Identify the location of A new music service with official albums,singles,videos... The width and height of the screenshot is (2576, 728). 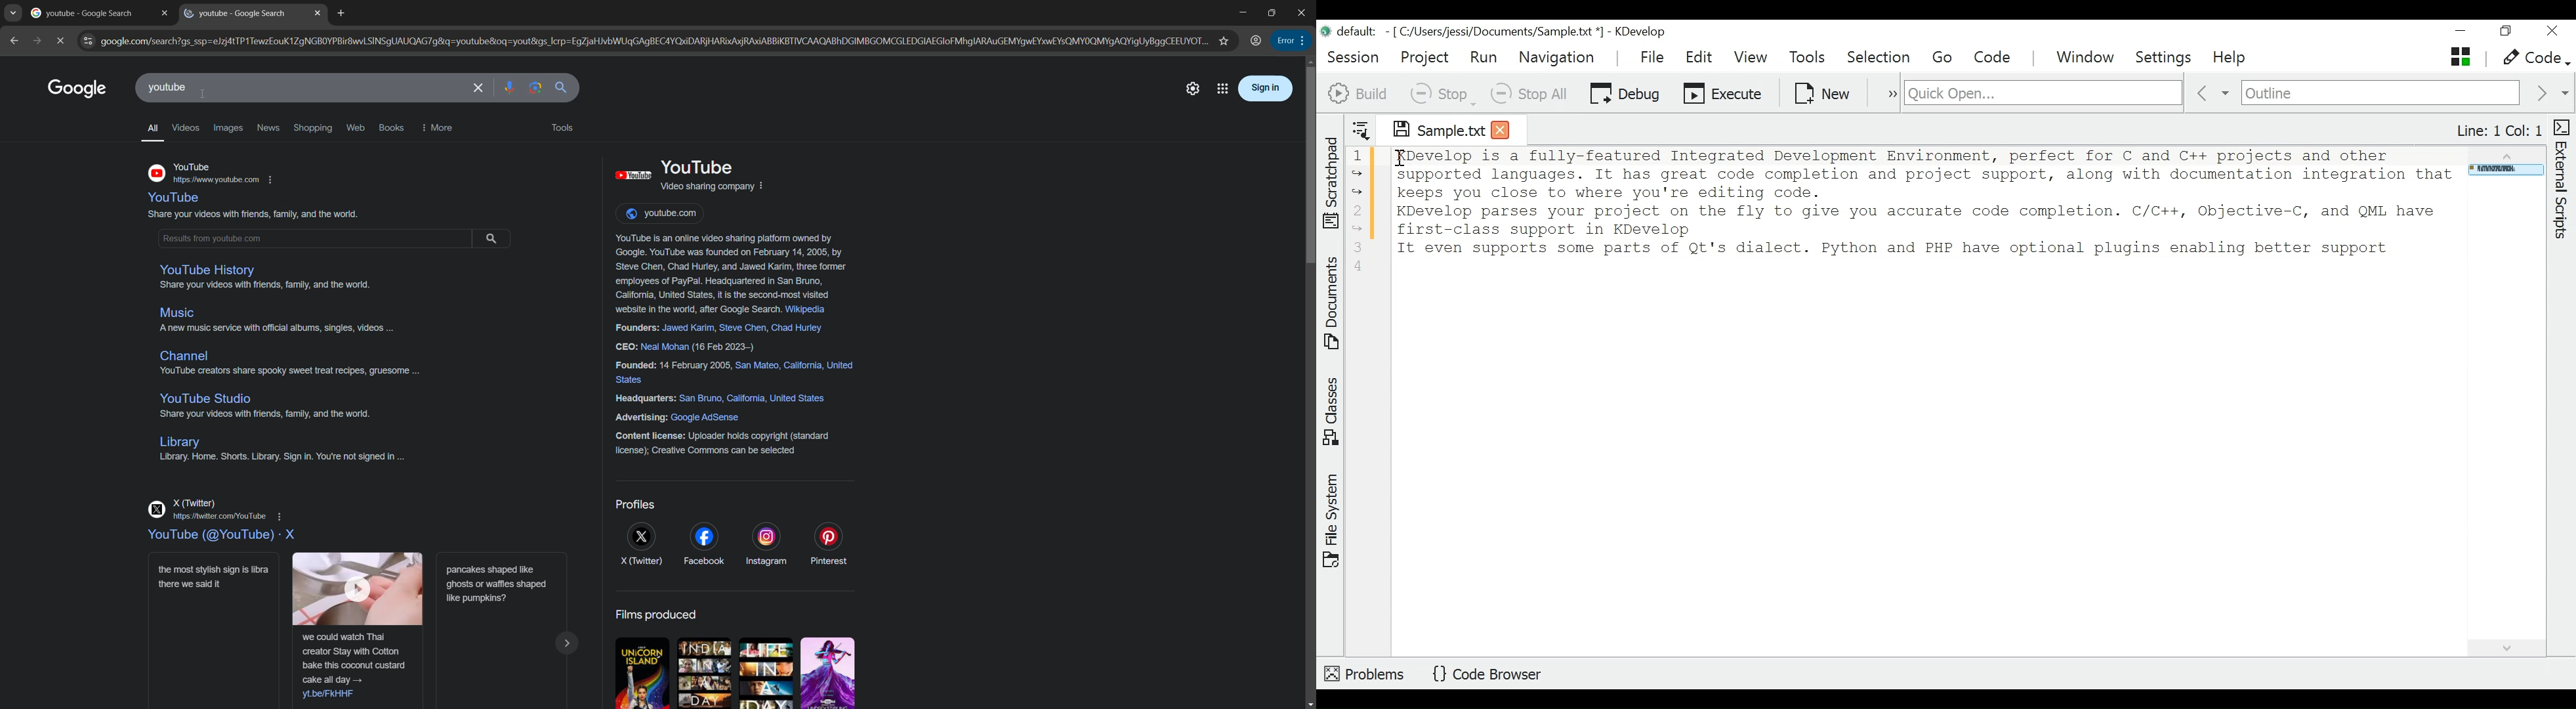
(277, 329).